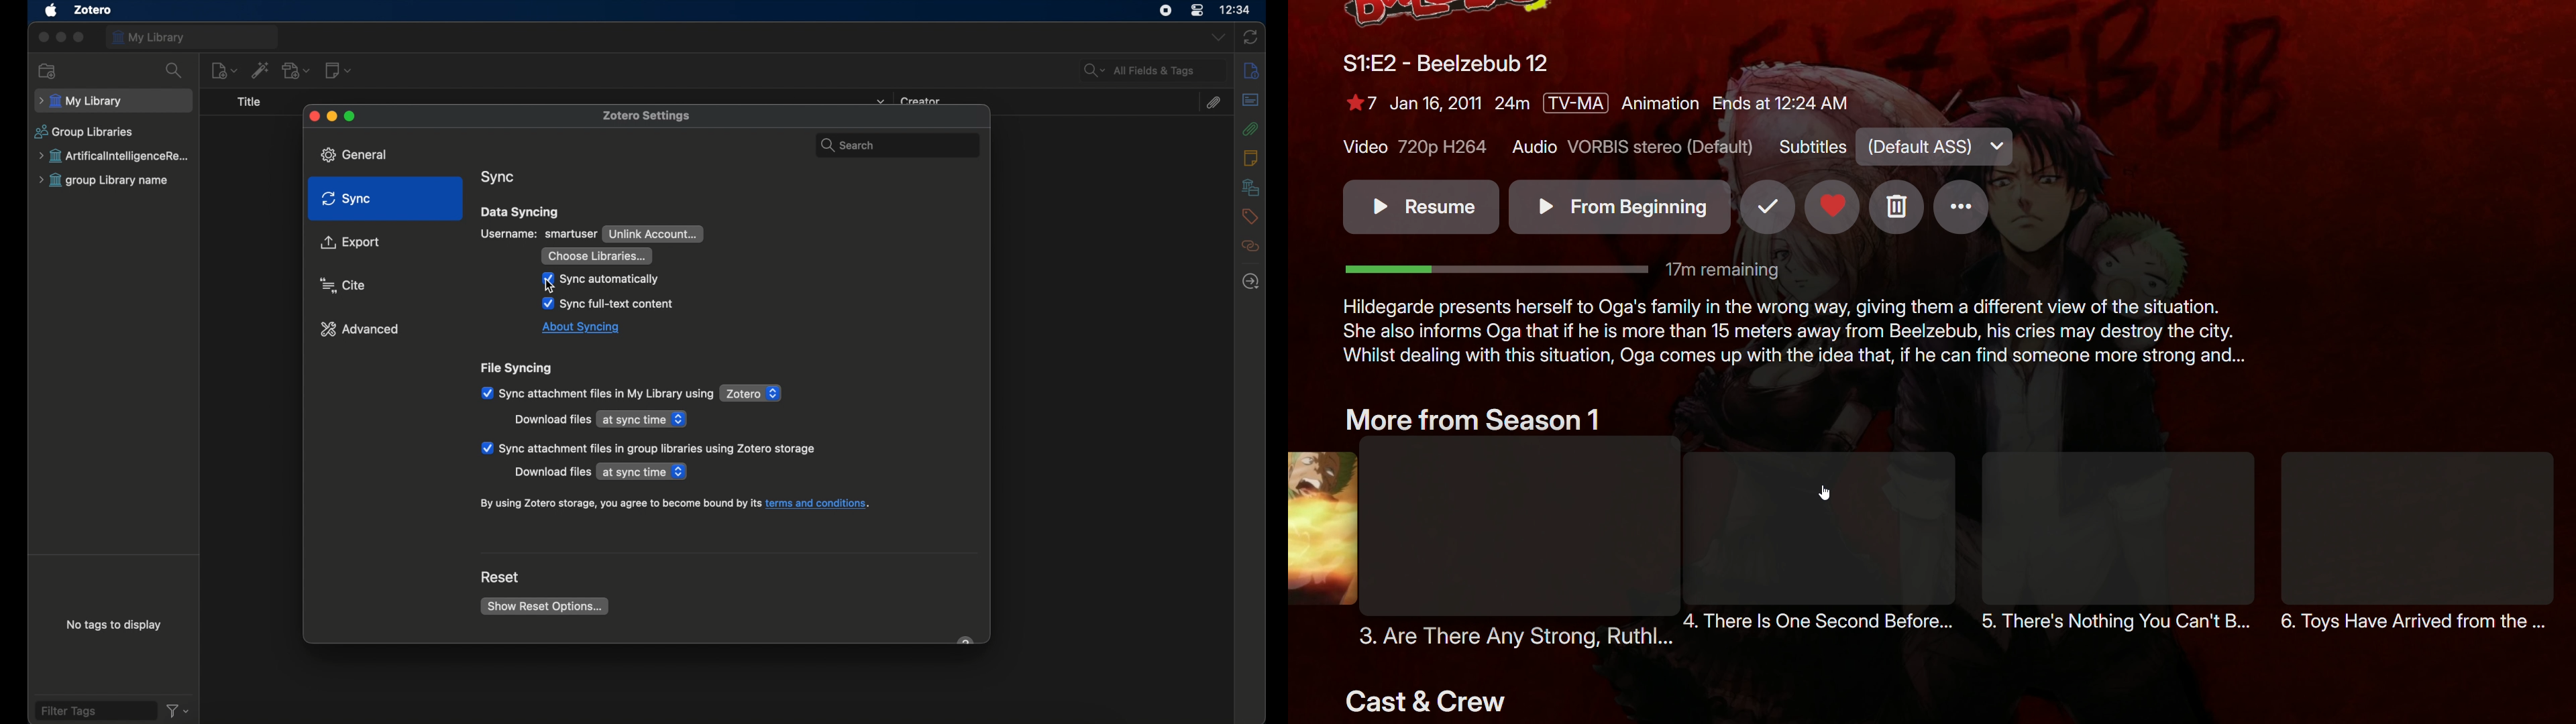  What do you see at coordinates (1249, 188) in the screenshot?
I see `libraries and collections` at bounding box center [1249, 188].